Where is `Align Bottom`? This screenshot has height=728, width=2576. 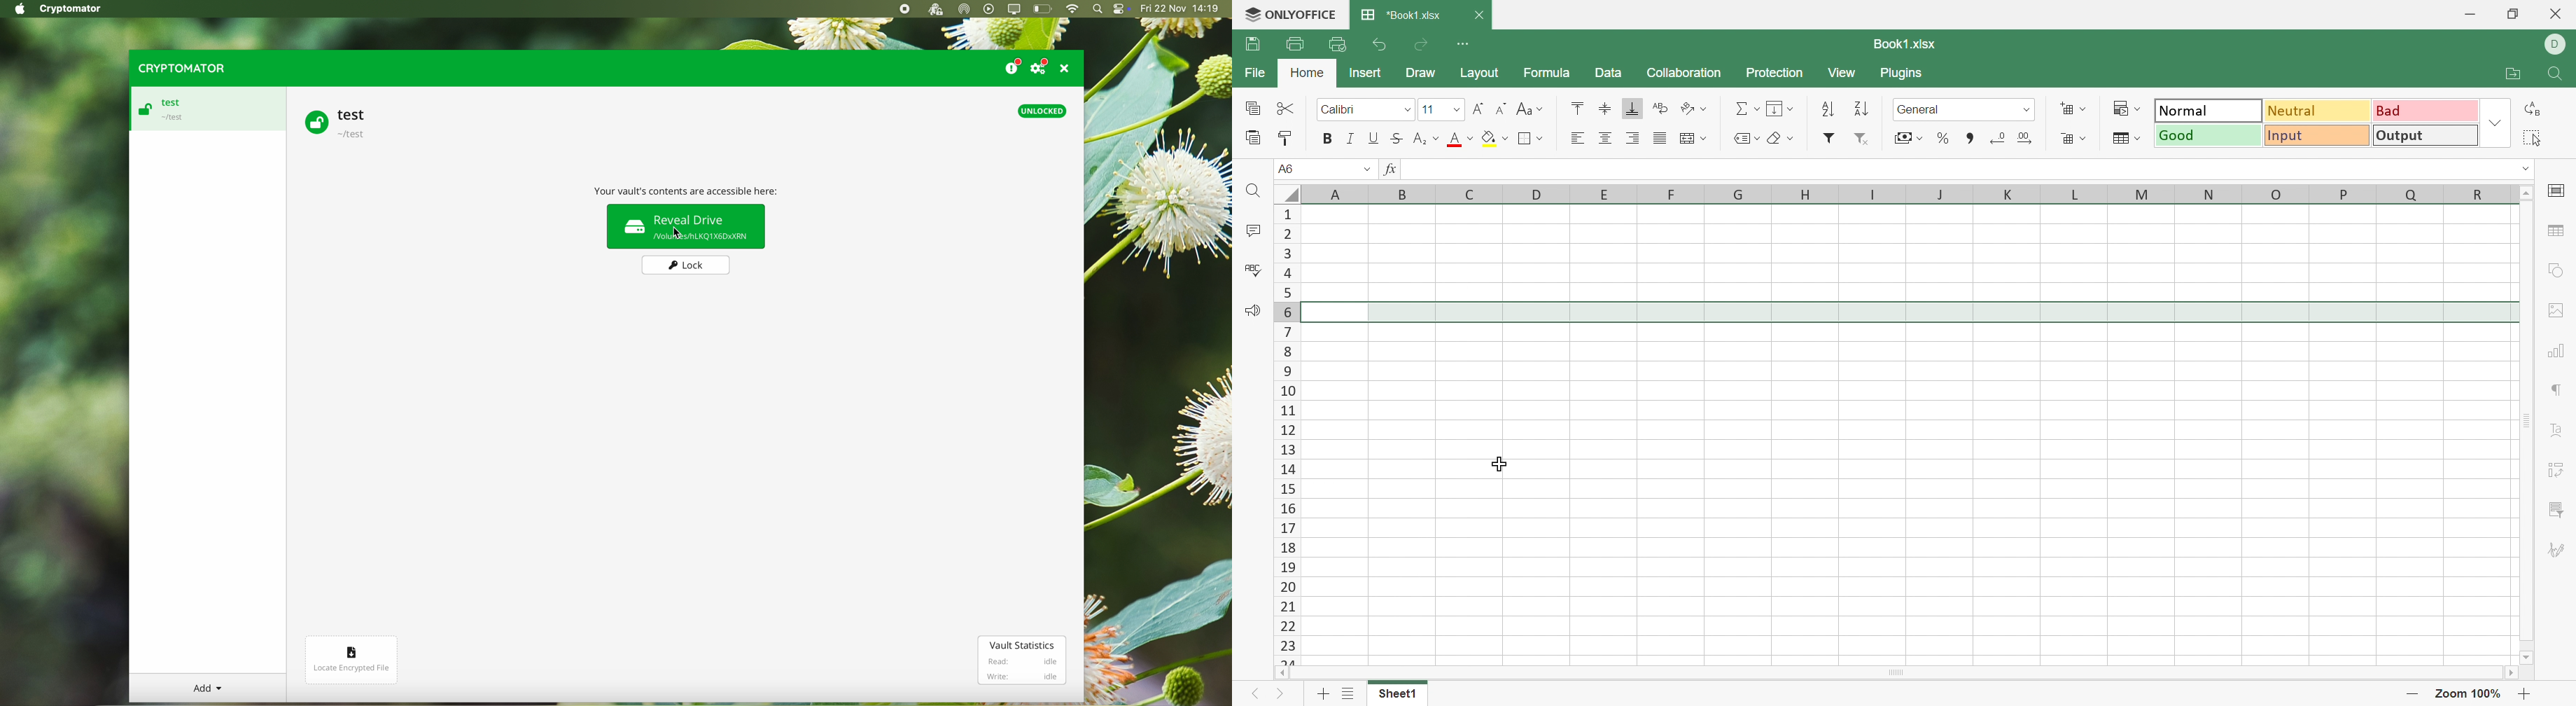 Align Bottom is located at coordinates (1628, 109).